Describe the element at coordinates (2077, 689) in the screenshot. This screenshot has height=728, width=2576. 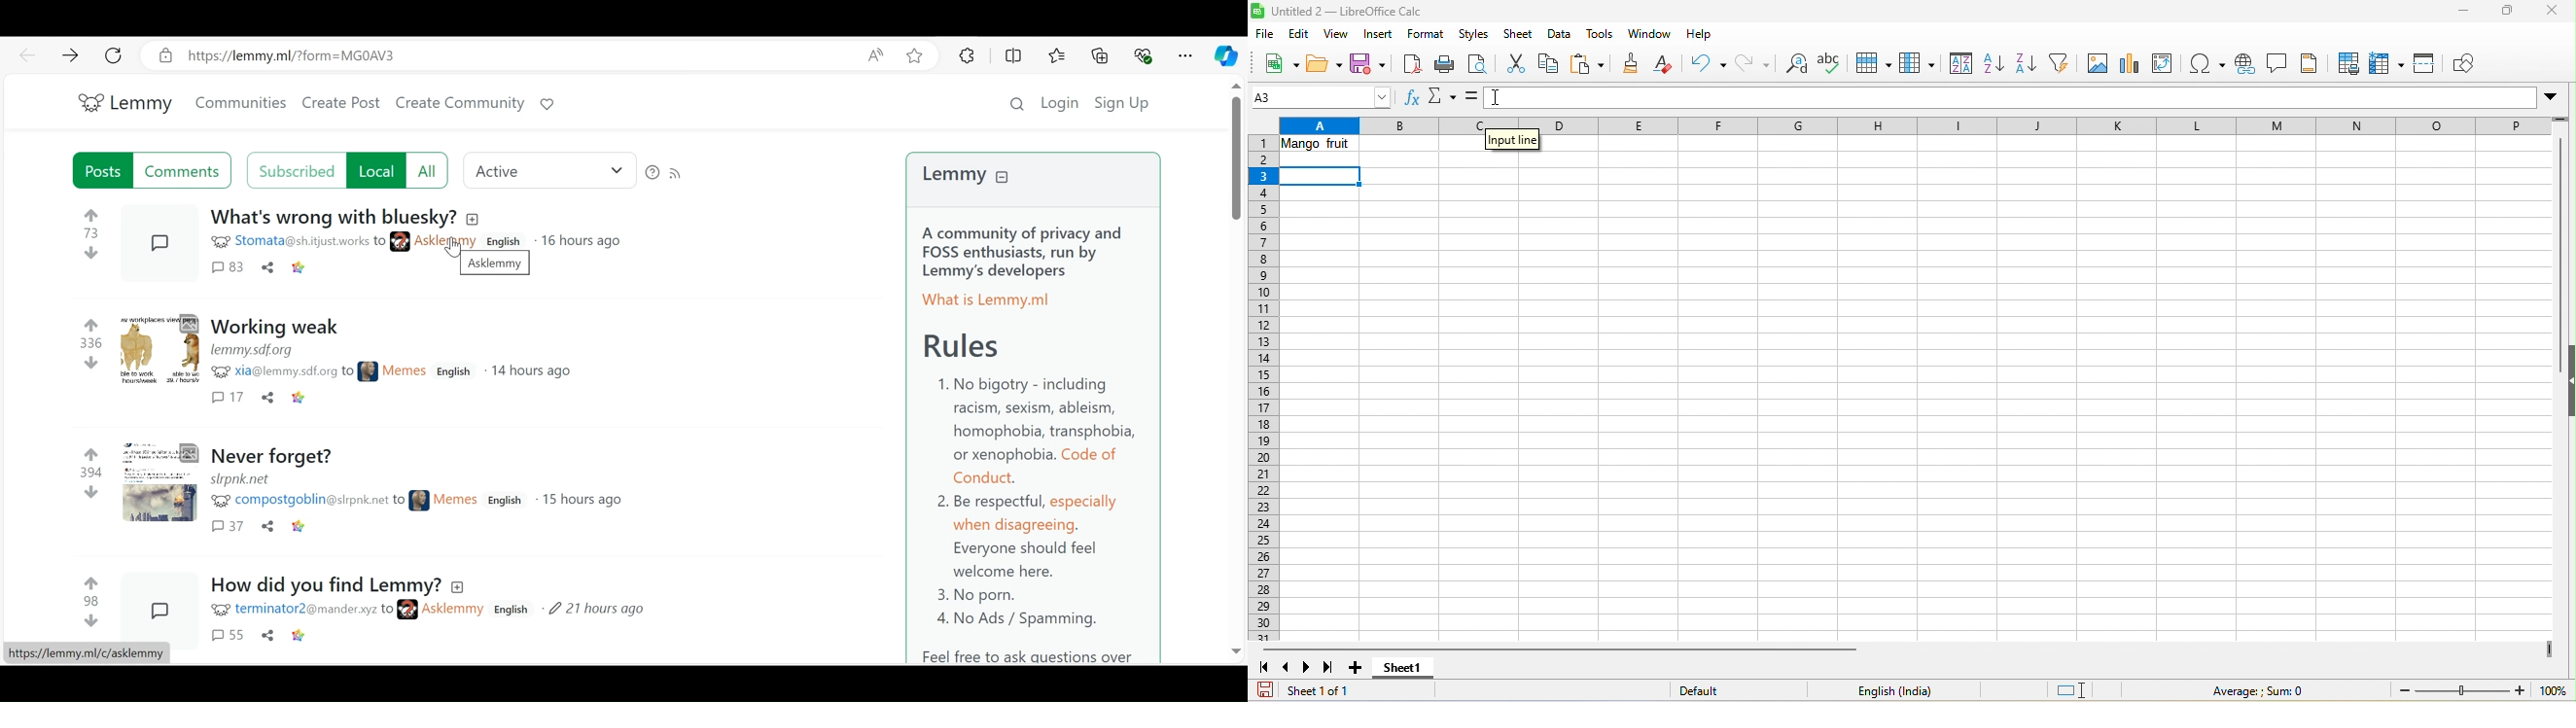
I see `standard selection` at that location.